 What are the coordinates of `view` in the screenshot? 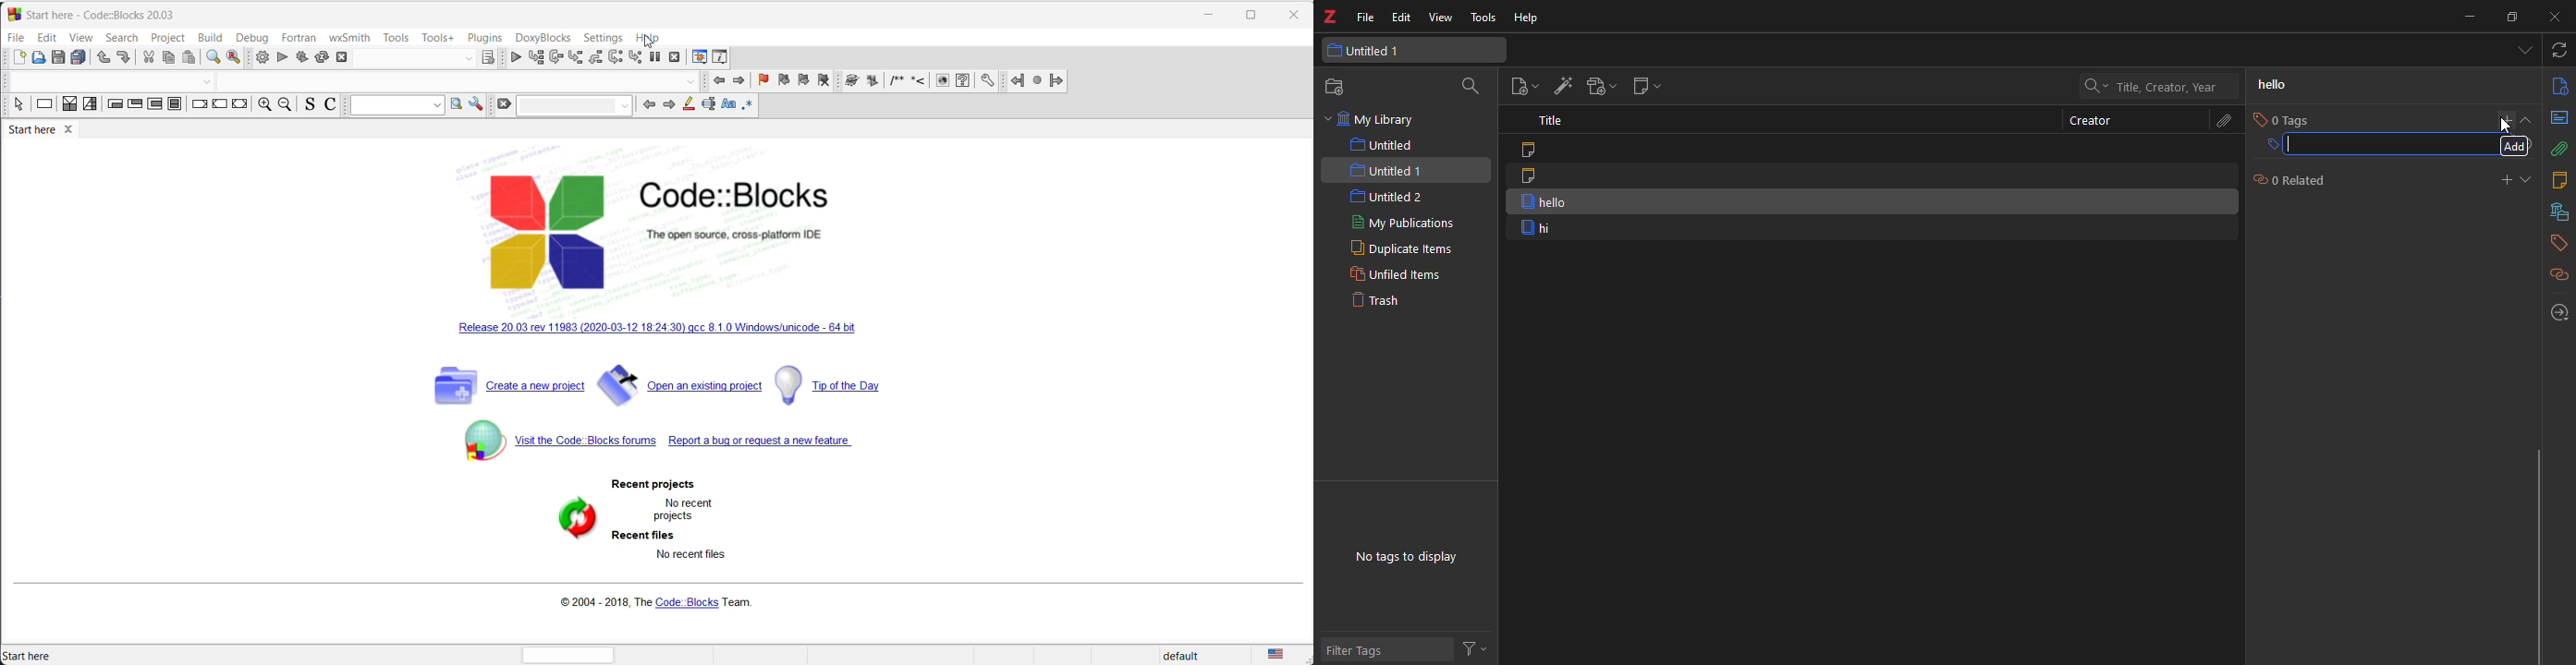 It's located at (1439, 18).